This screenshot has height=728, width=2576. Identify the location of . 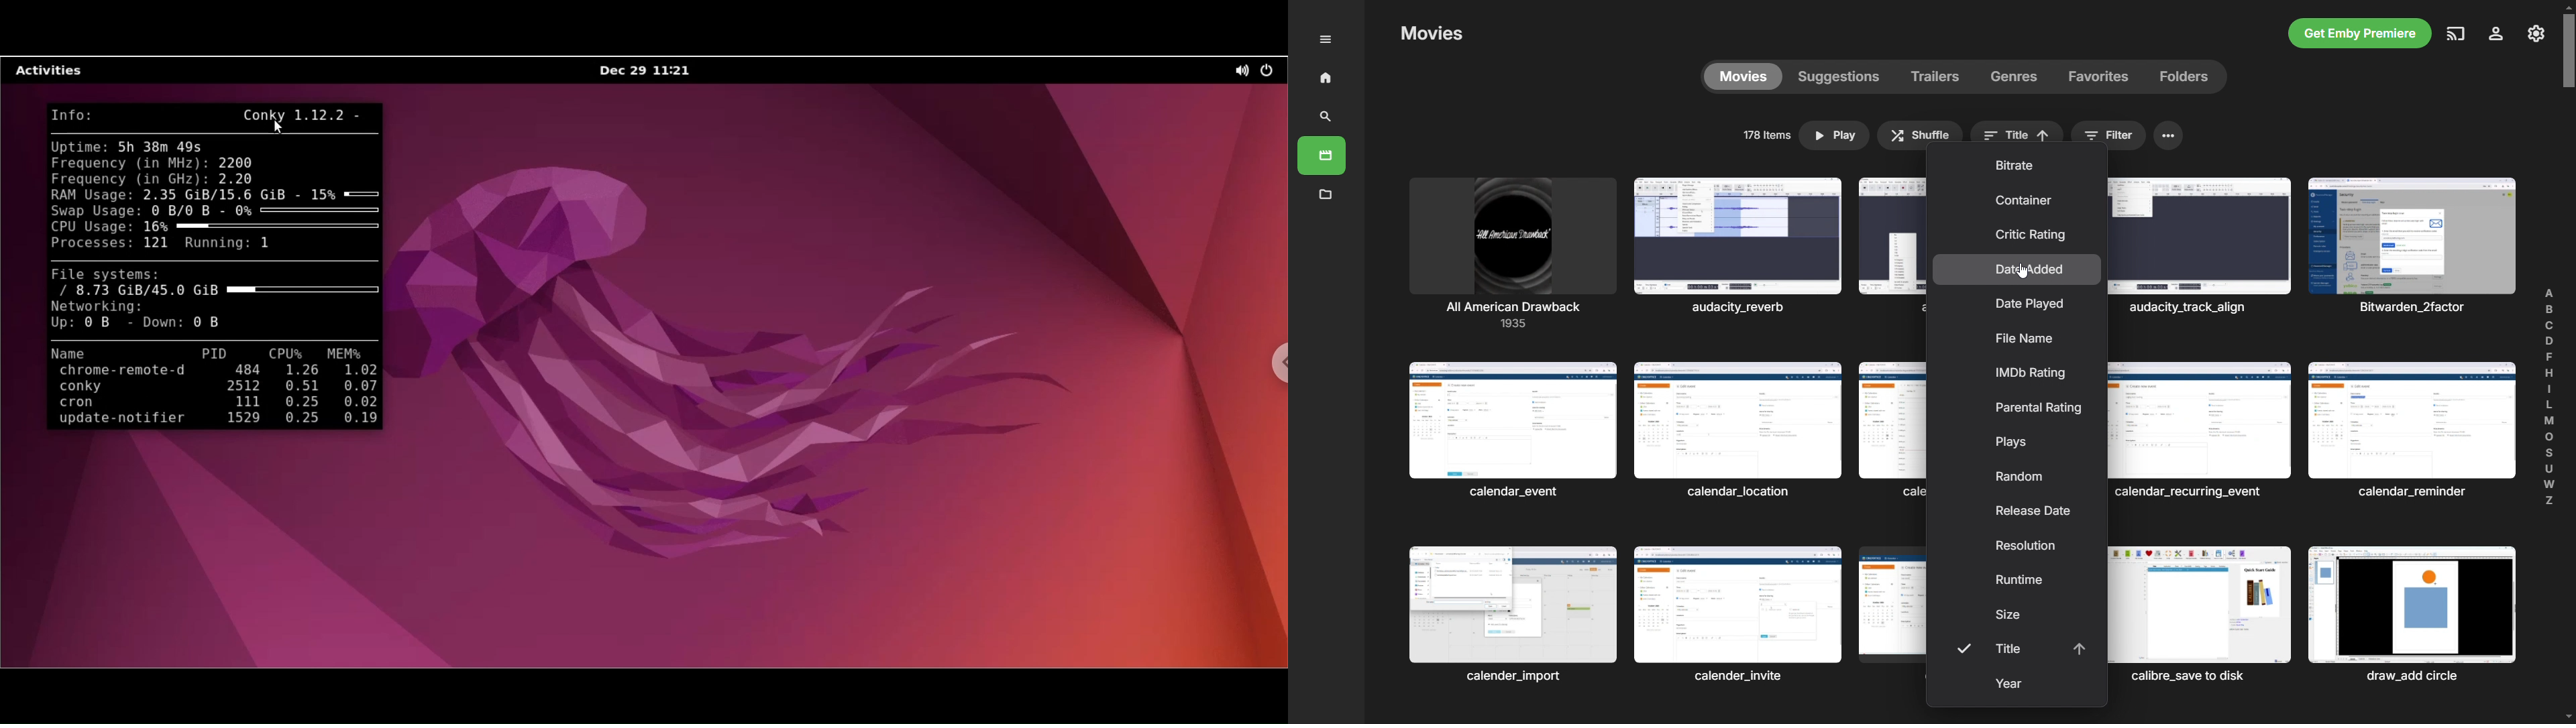
(1511, 614).